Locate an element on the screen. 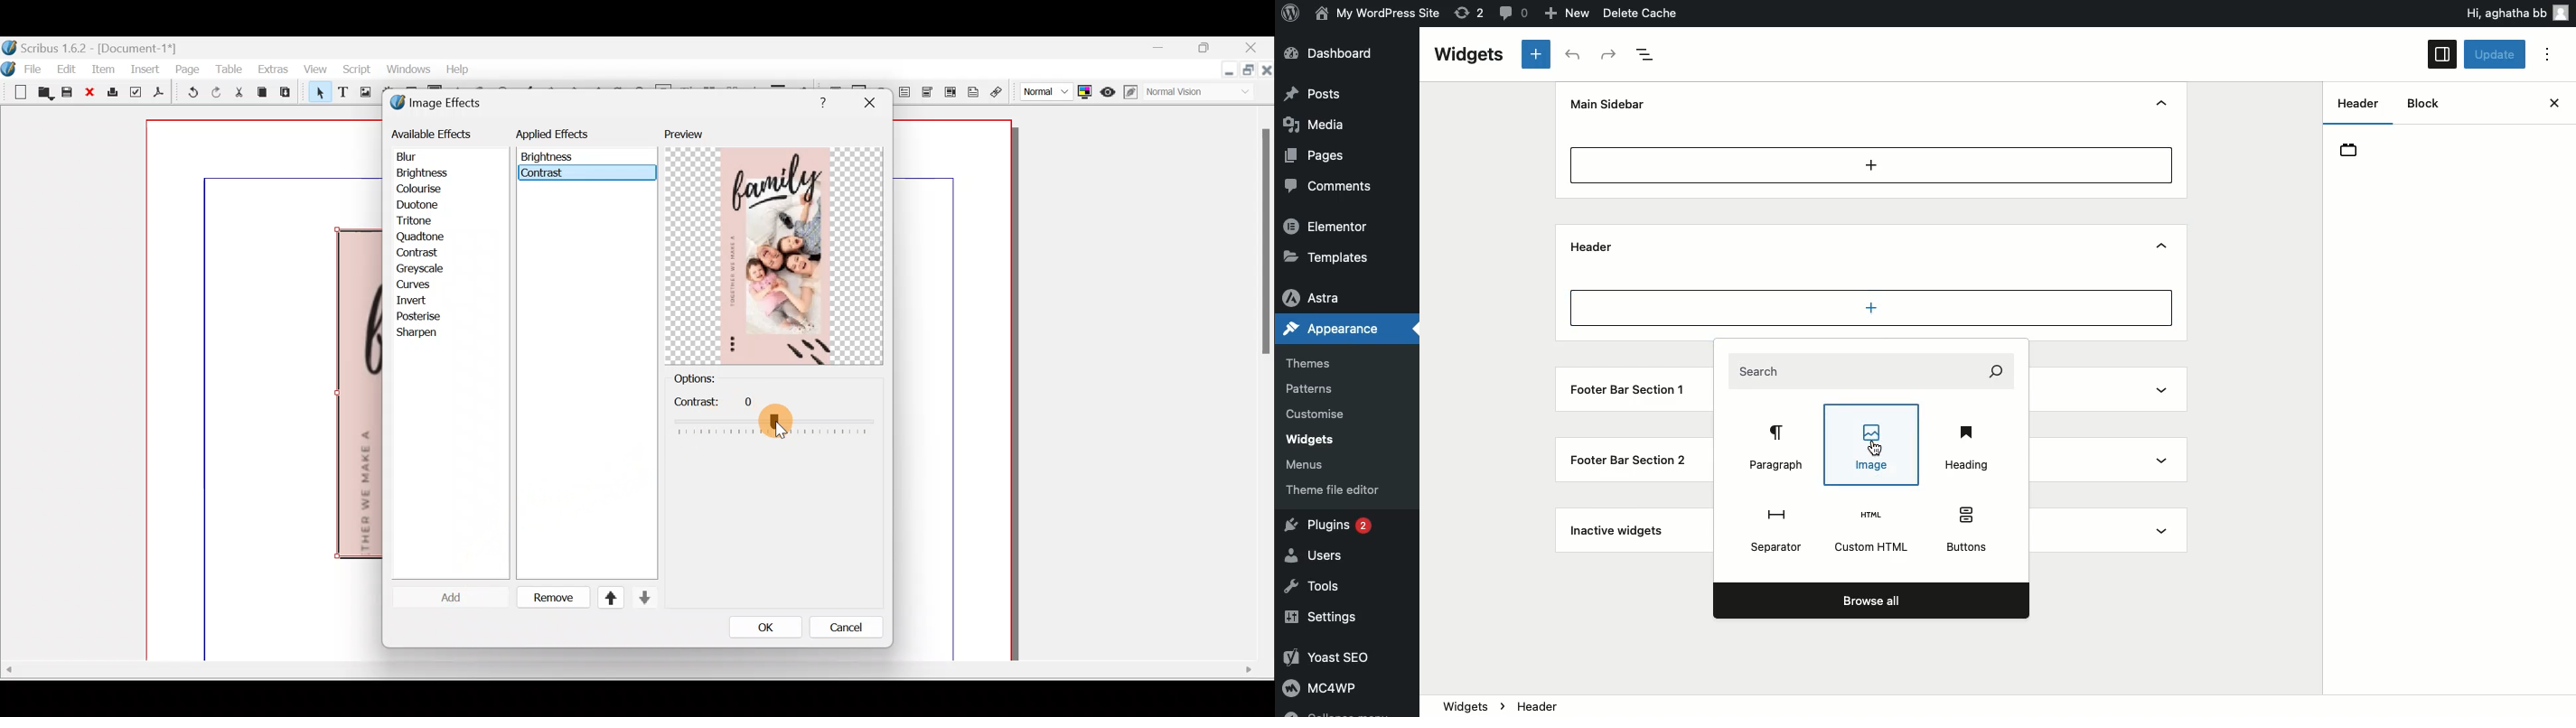  Customise is located at coordinates (1313, 416).